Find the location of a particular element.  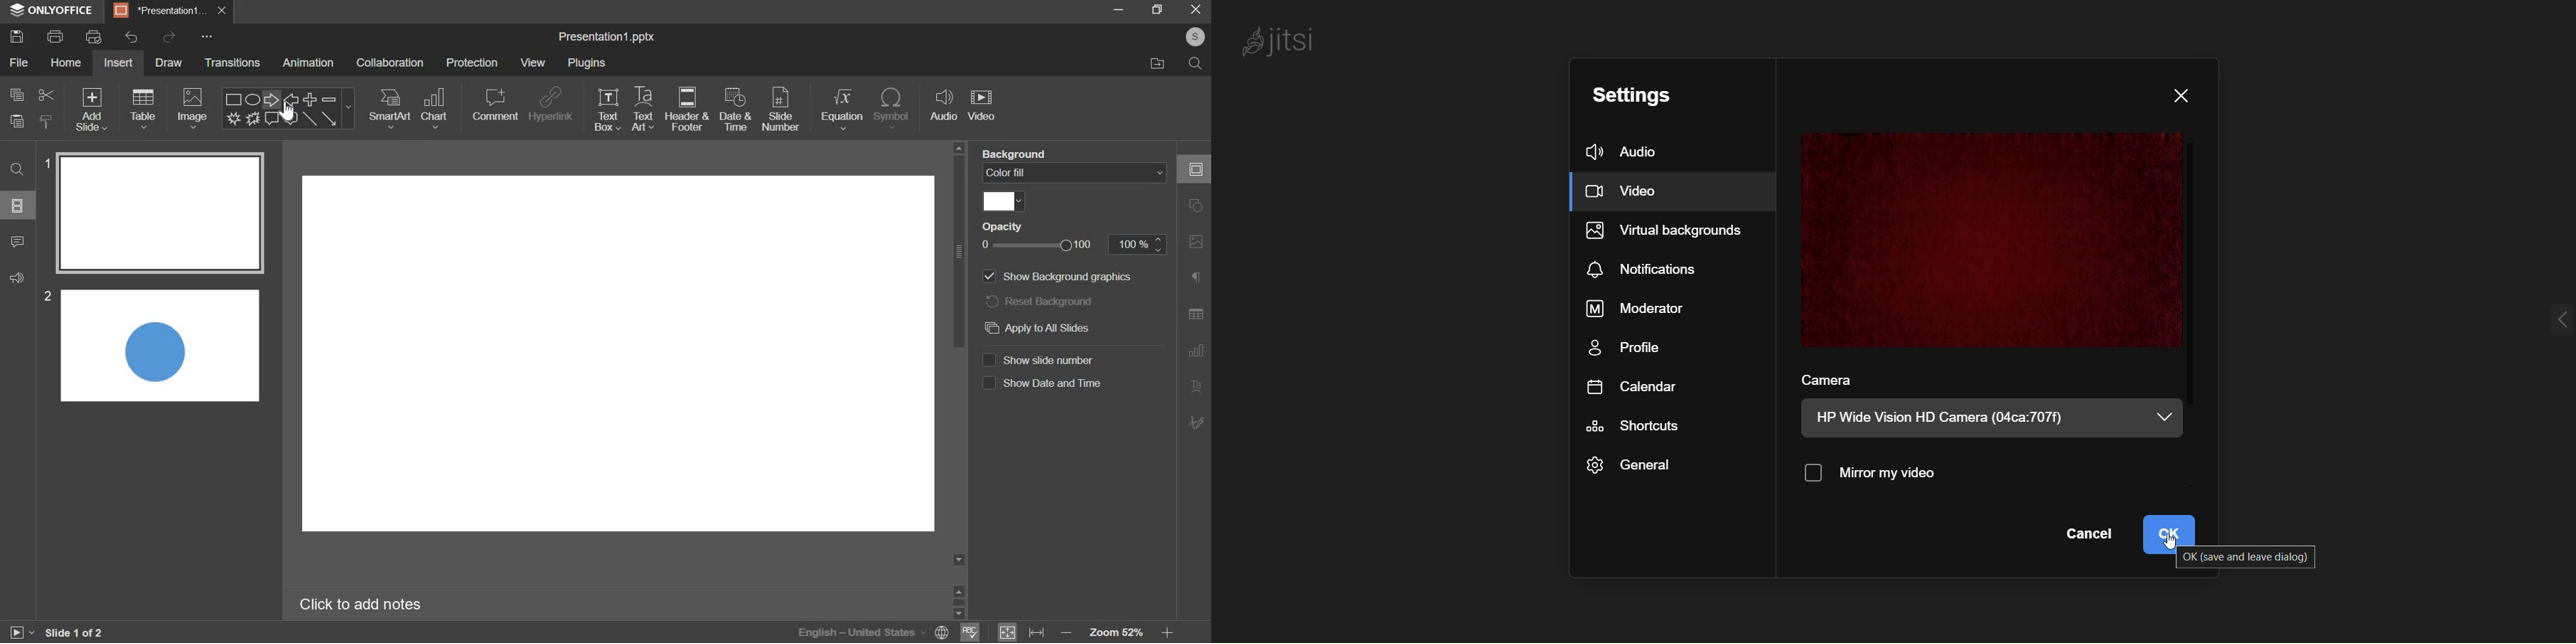

fit to width is located at coordinates (1037, 633).